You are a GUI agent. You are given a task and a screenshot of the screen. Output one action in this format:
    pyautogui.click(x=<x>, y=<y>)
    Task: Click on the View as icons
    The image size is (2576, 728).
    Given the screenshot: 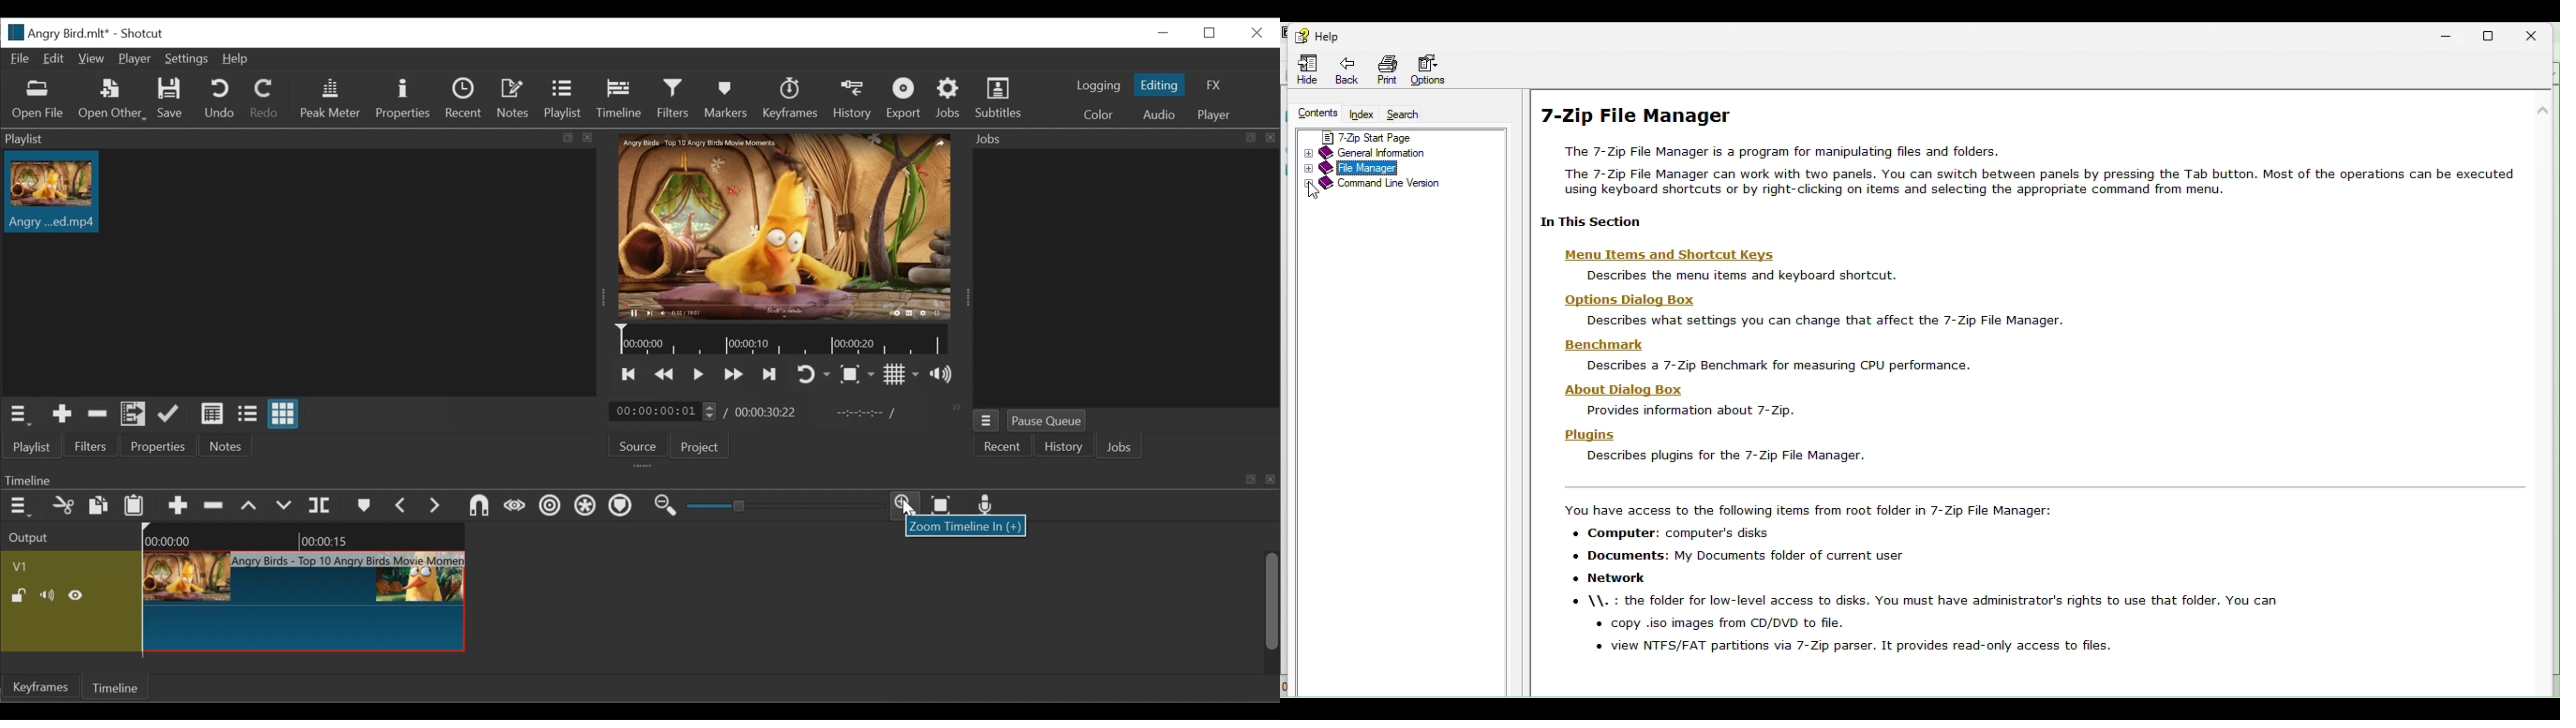 What is the action you would take?
    pyautogui.click(x=285, y=414)
    